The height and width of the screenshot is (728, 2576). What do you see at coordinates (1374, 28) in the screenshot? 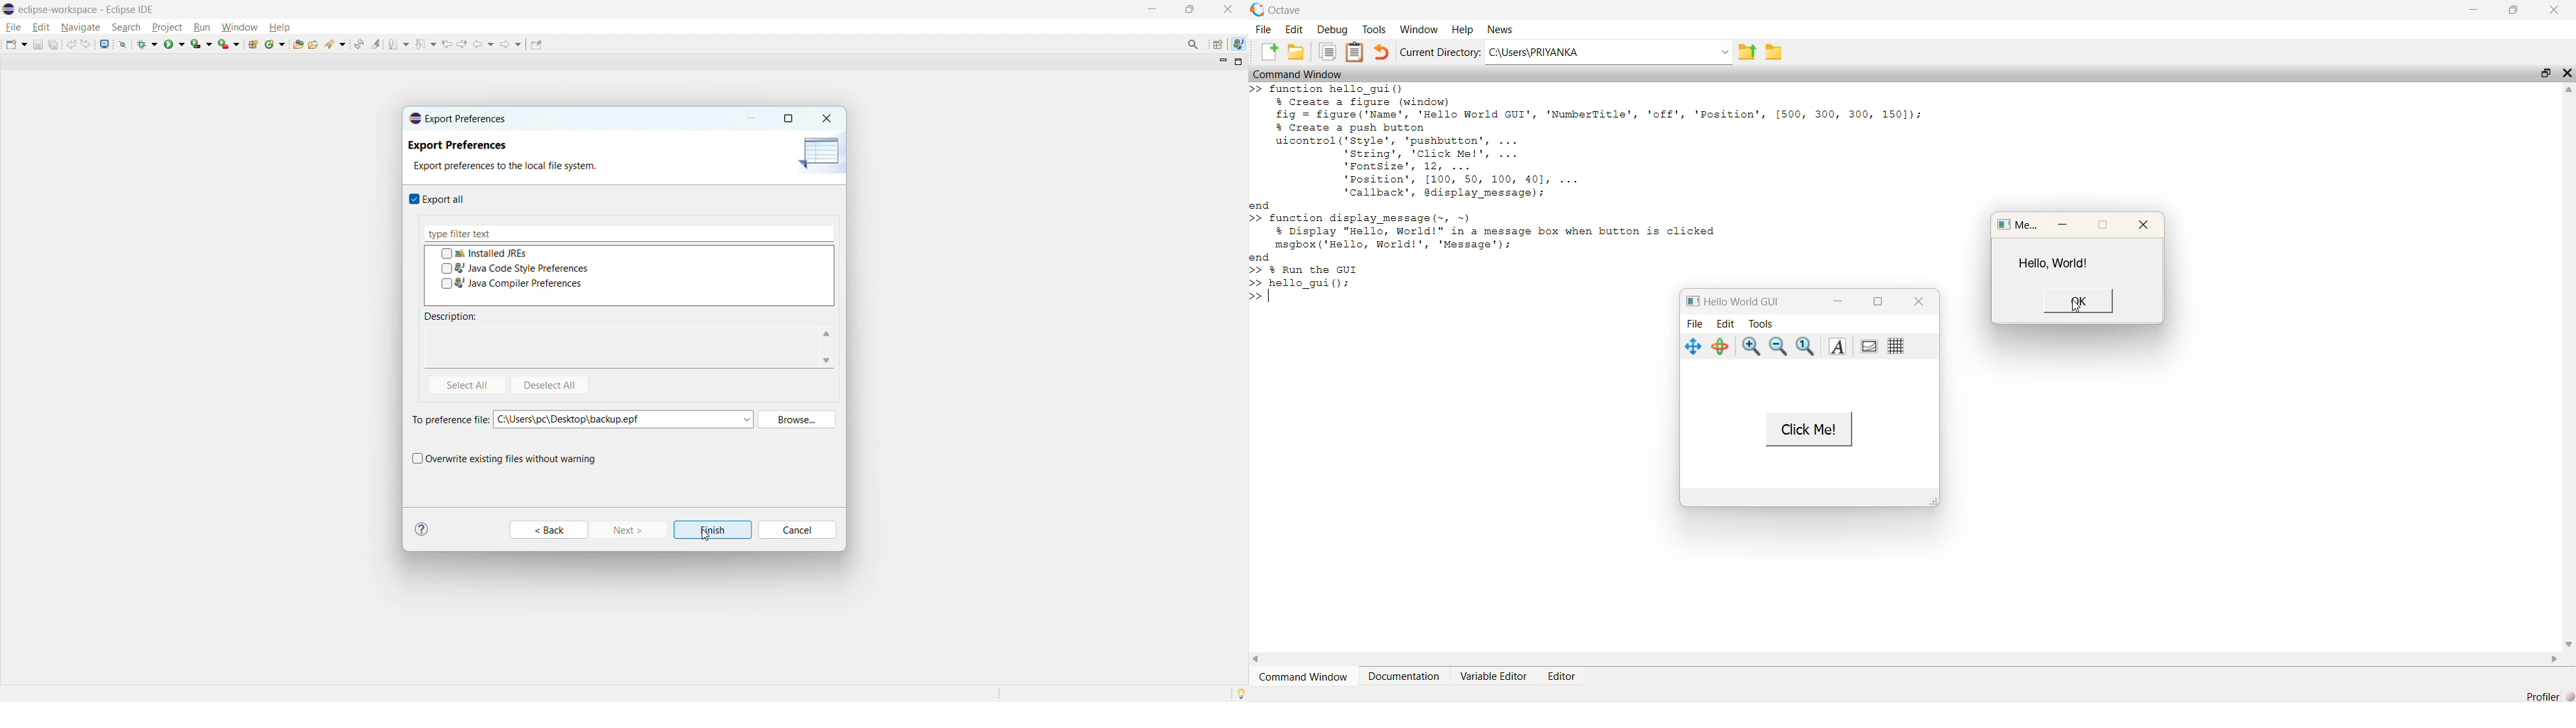
I see `Tools` at bounding box center [1374, 28].